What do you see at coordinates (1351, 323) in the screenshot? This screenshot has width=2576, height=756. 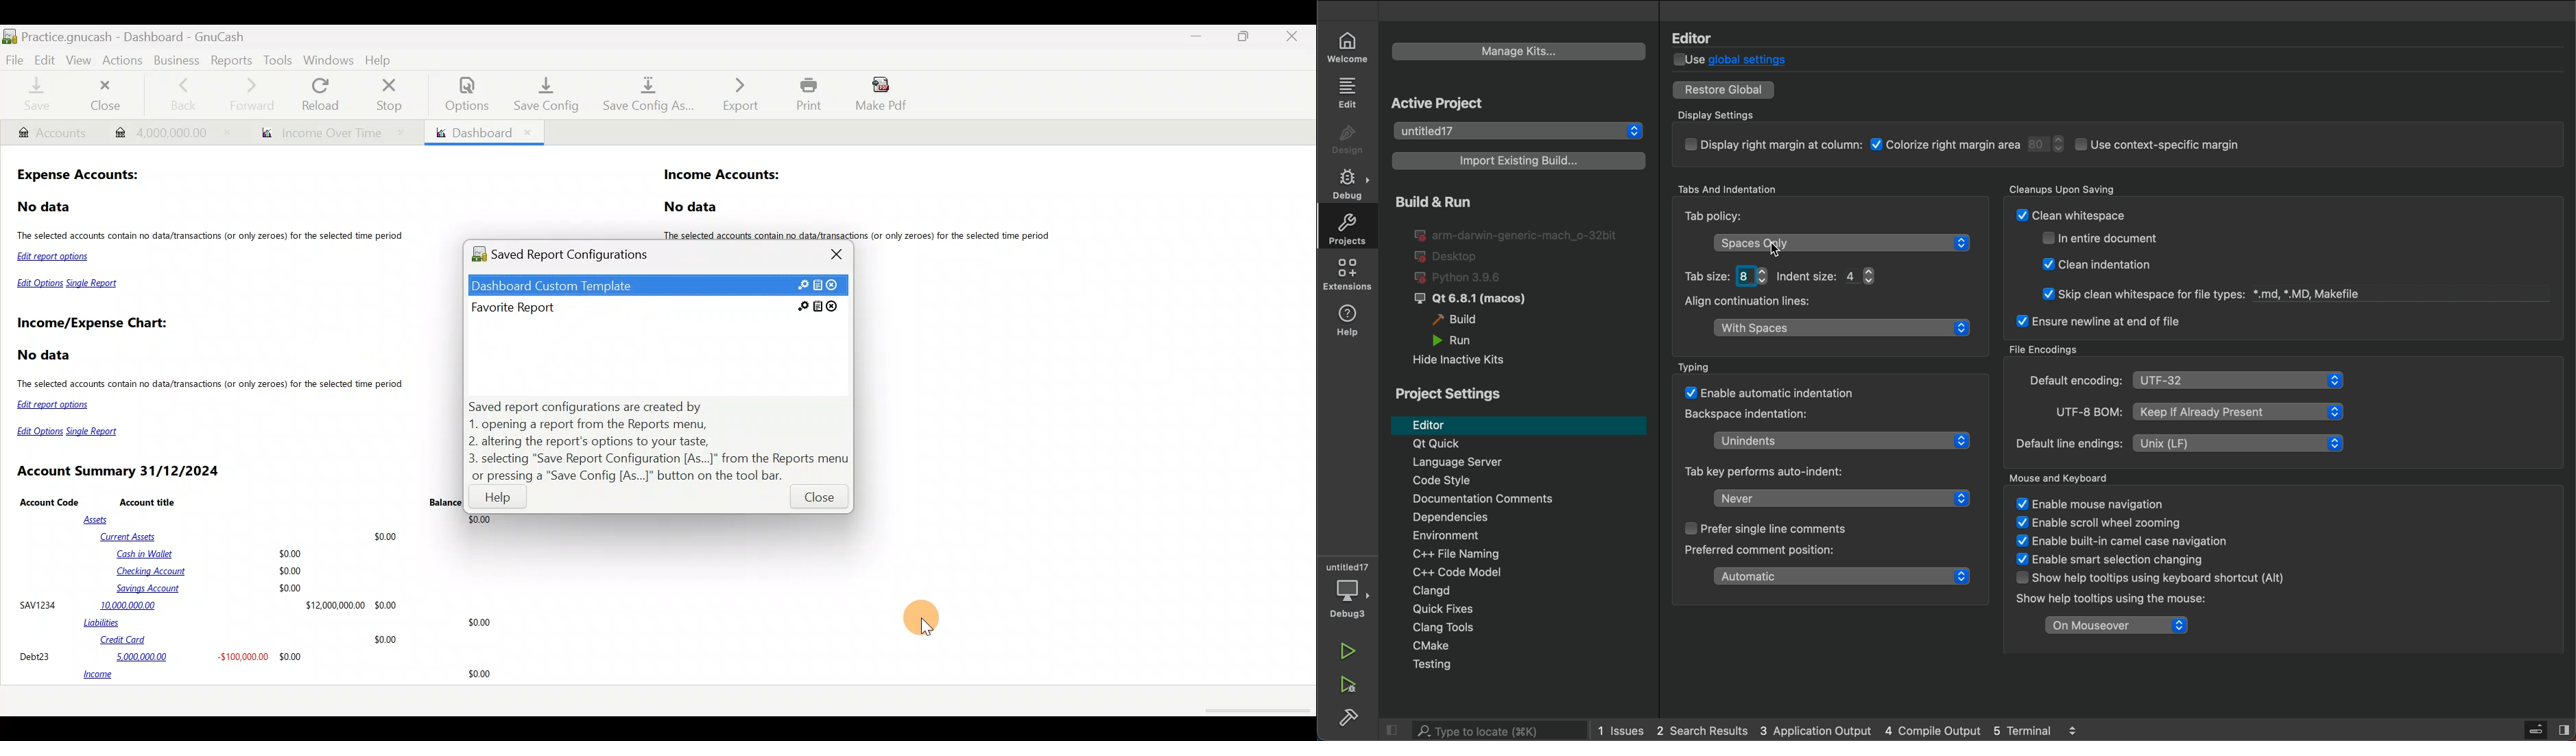 I see `help` at bounding box center [1351, 323].